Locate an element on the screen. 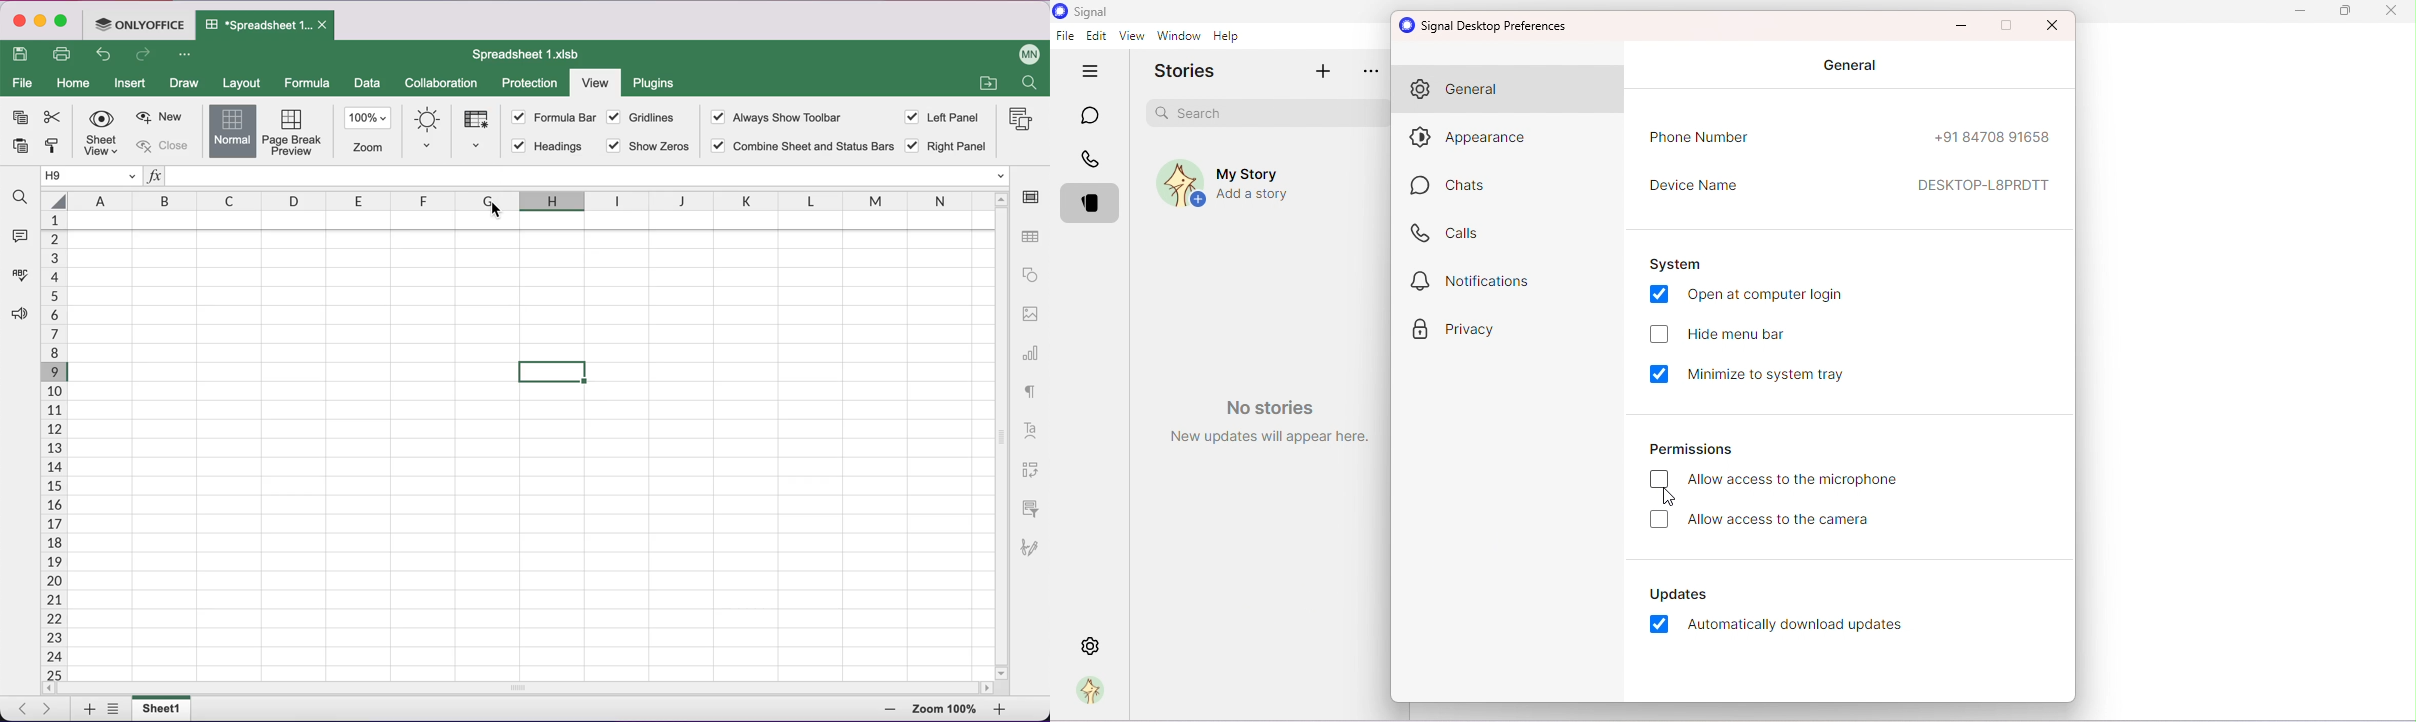 This screenshot has width=2436, height=728. Signal is located at coordinates (1088, 12).